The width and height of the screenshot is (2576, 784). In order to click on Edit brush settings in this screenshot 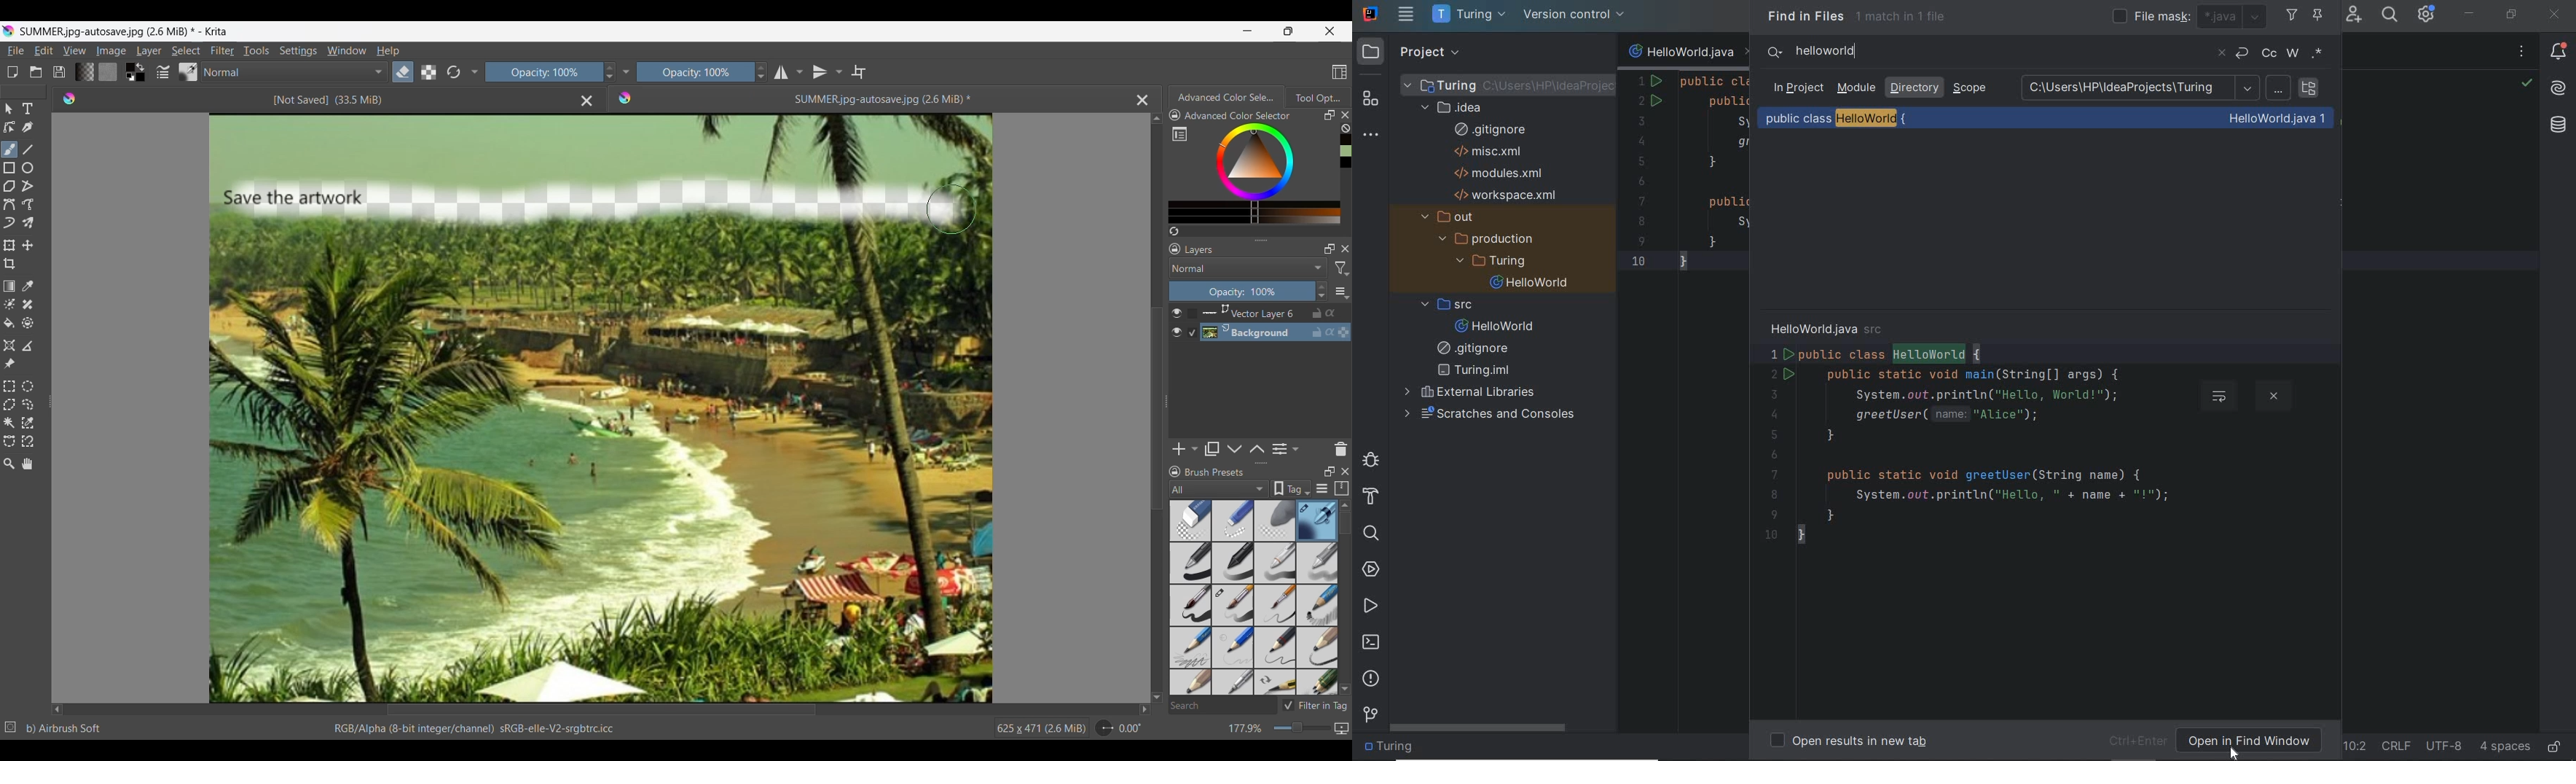, I will do `click(163, 72)`.